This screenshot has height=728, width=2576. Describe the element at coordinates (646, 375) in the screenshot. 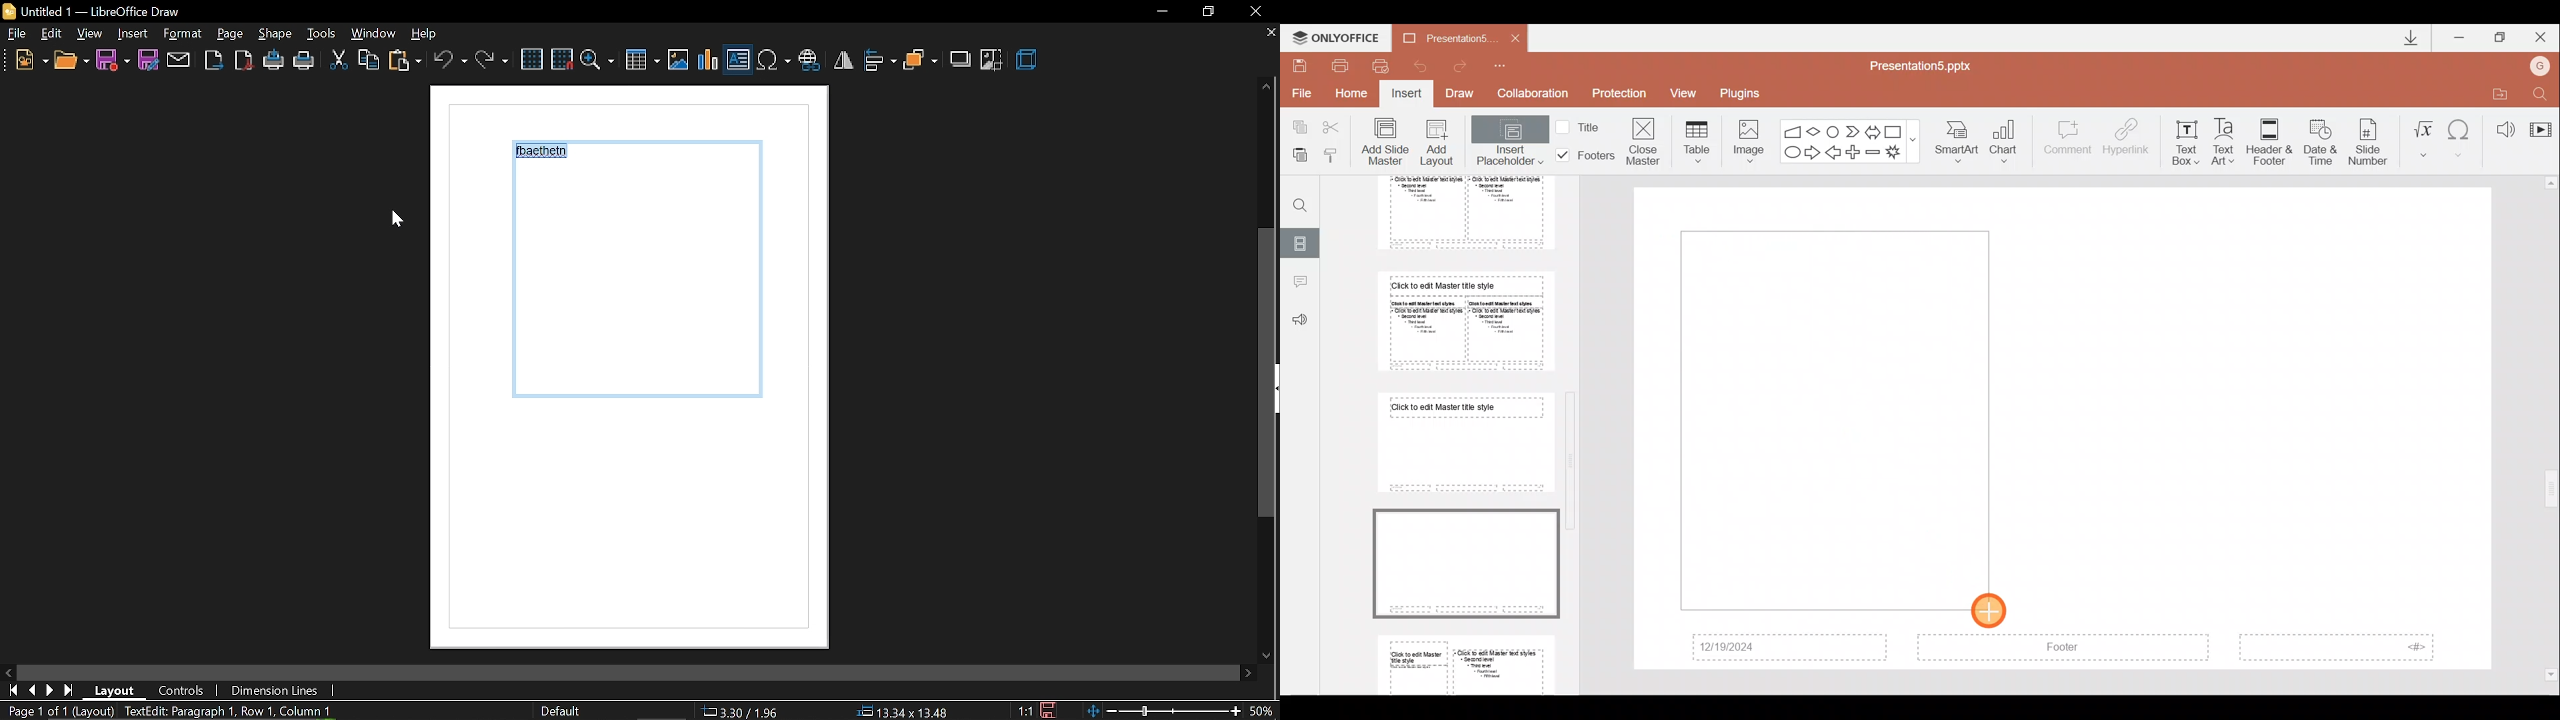

I see `Current page` at that location.